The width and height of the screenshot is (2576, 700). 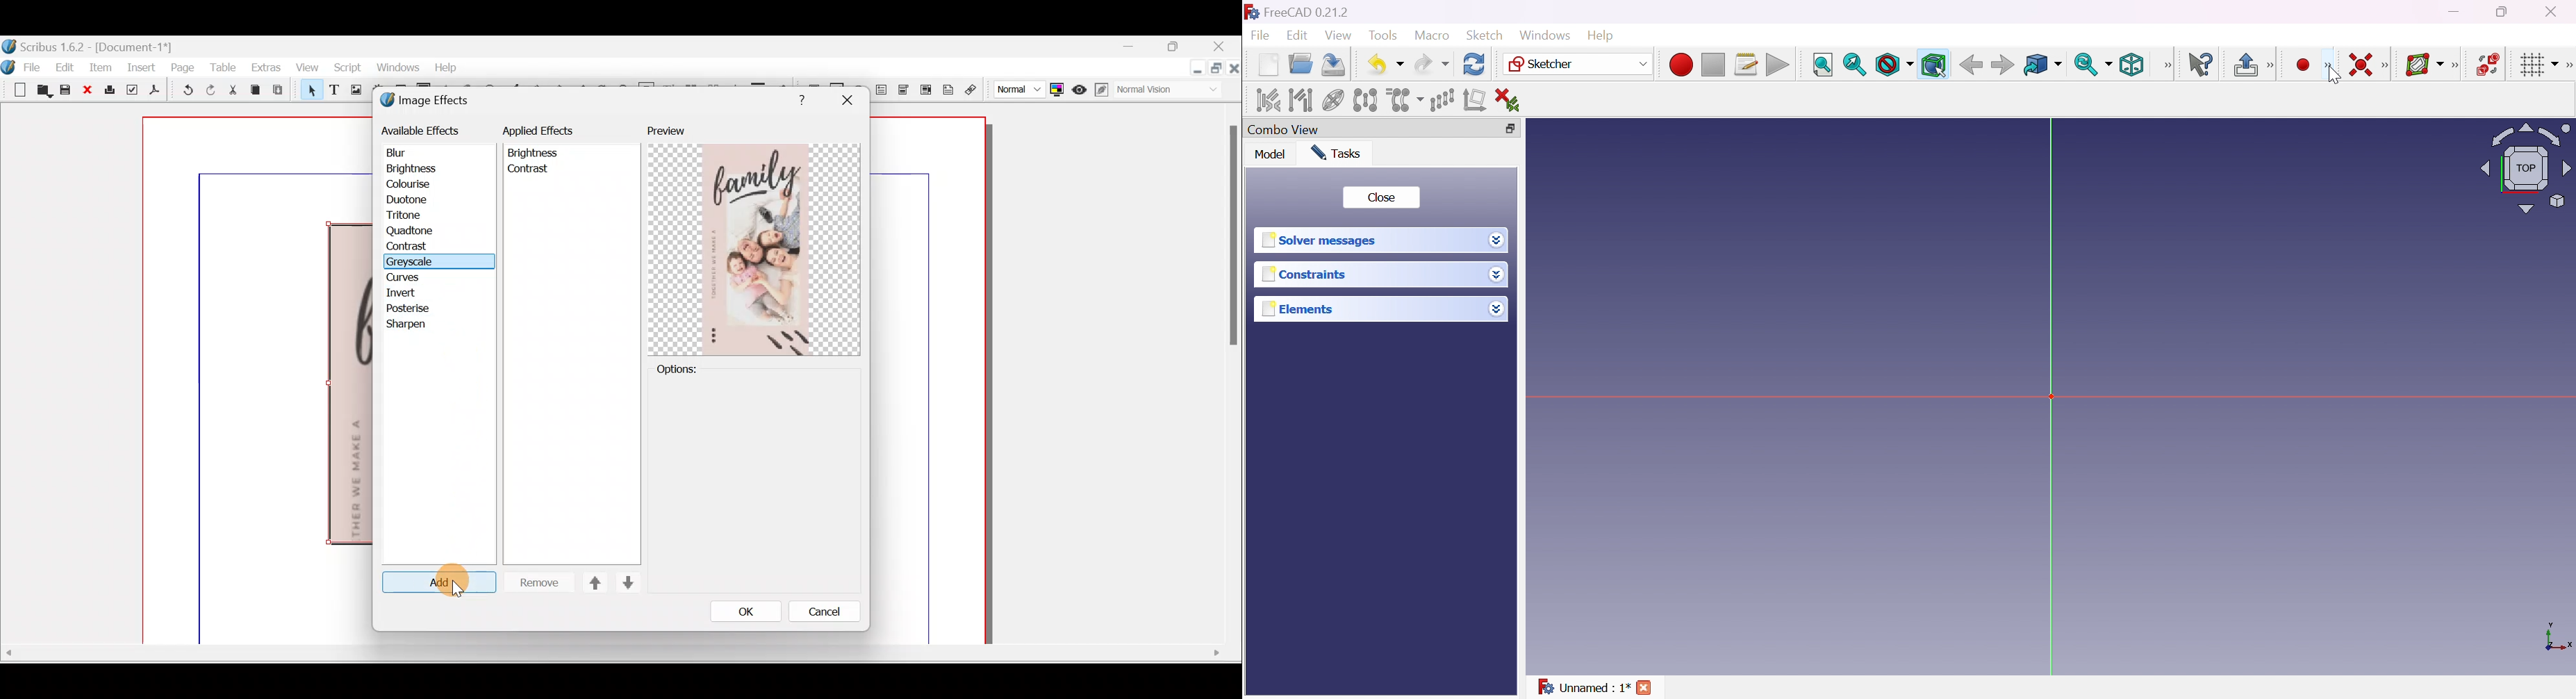 I want to click on Ok, so click(x=745, y=612).